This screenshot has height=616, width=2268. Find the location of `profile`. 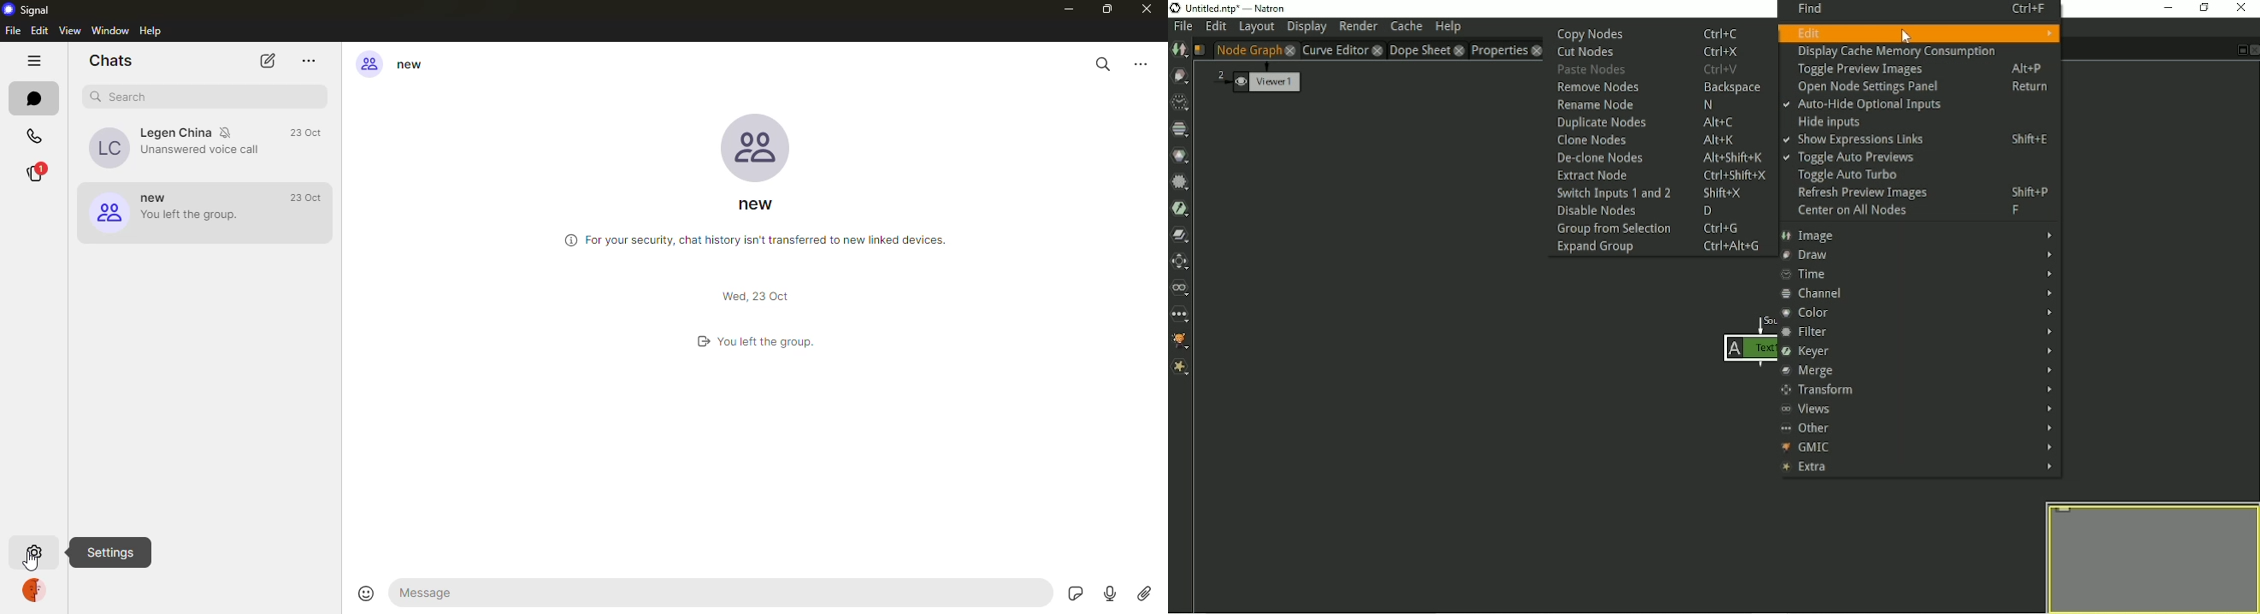

profile is located at coordinates (36, 588).